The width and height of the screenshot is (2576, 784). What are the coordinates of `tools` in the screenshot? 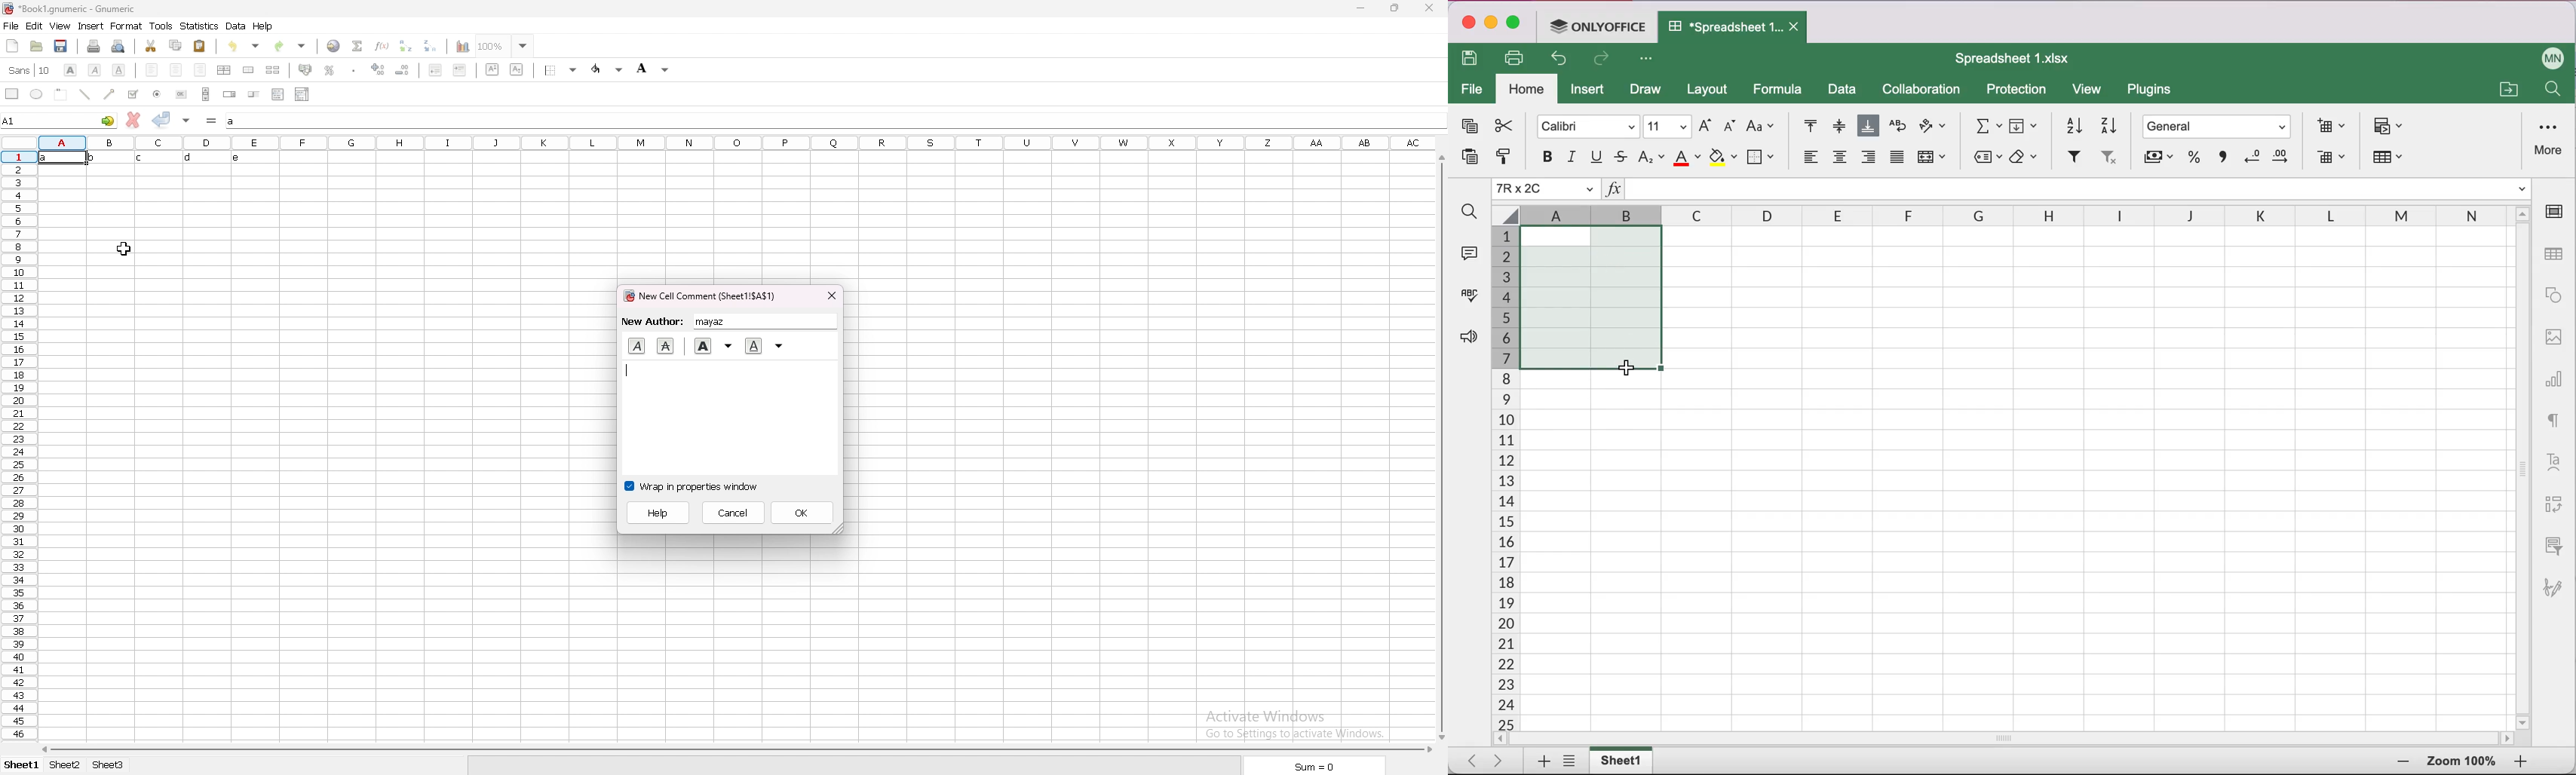 It's located at (162, 26).